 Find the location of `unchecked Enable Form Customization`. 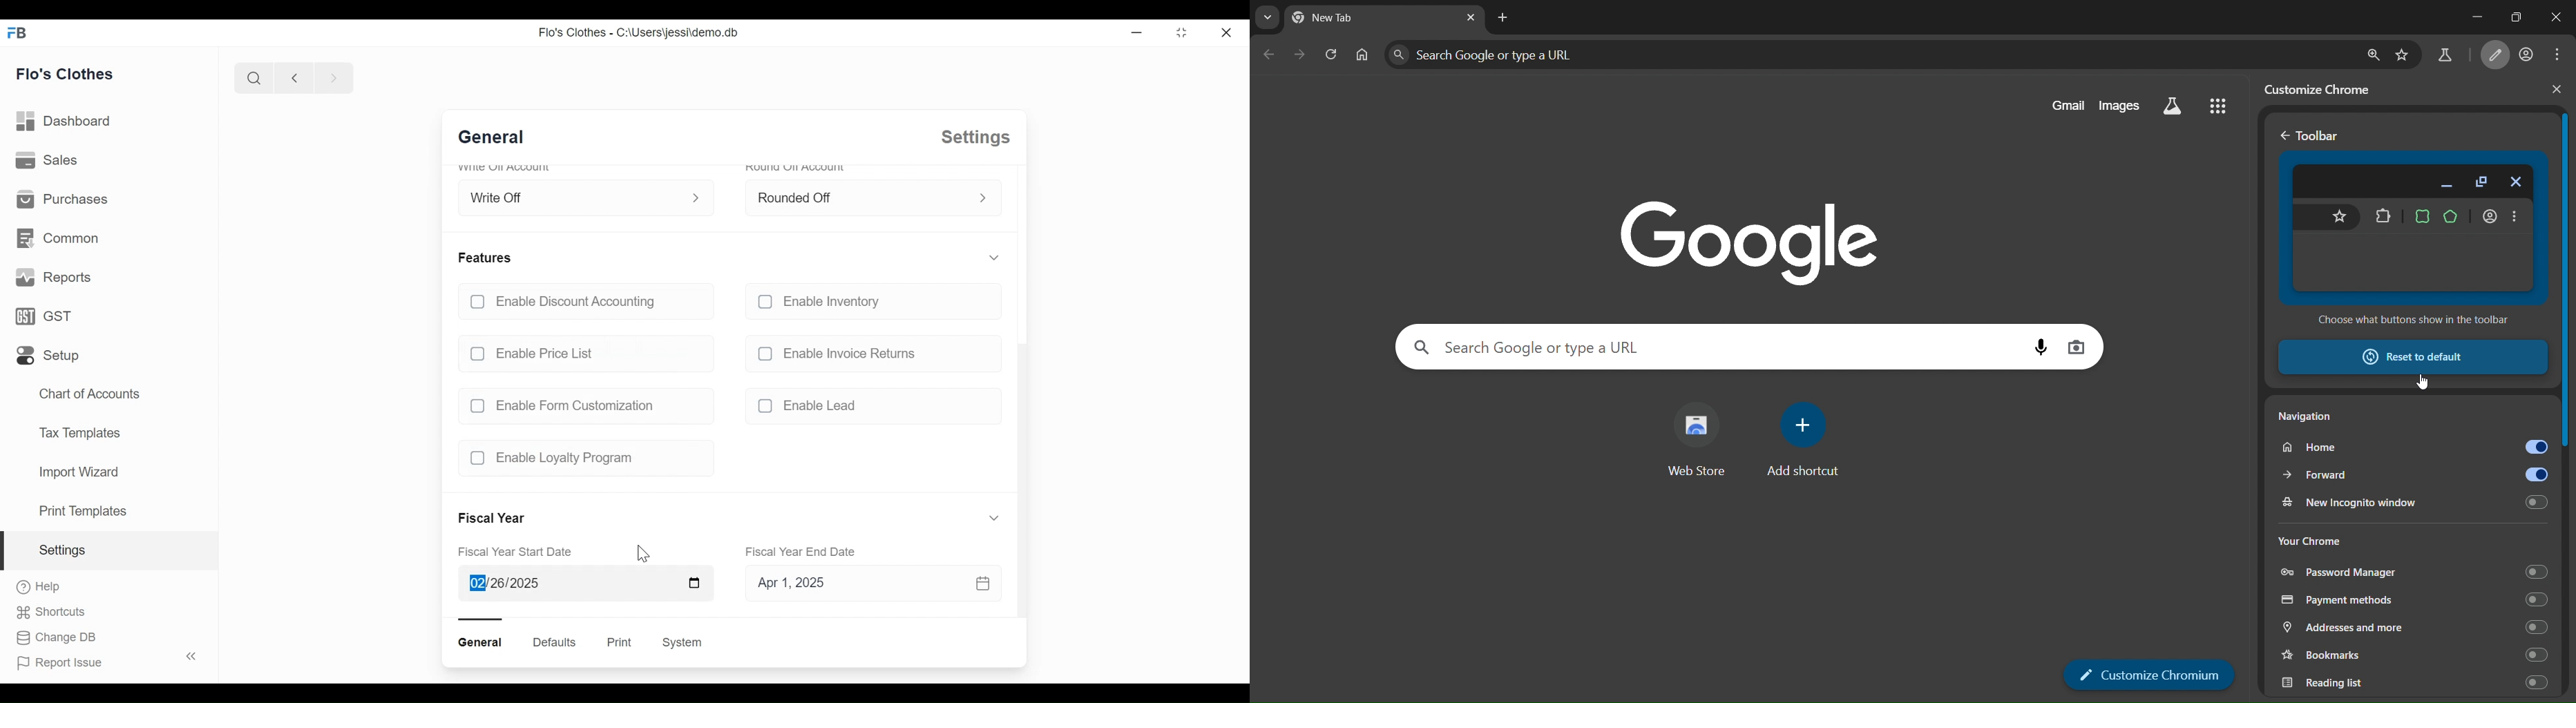

unchecked Enable Form Customization is located at coordinates (581, 406).